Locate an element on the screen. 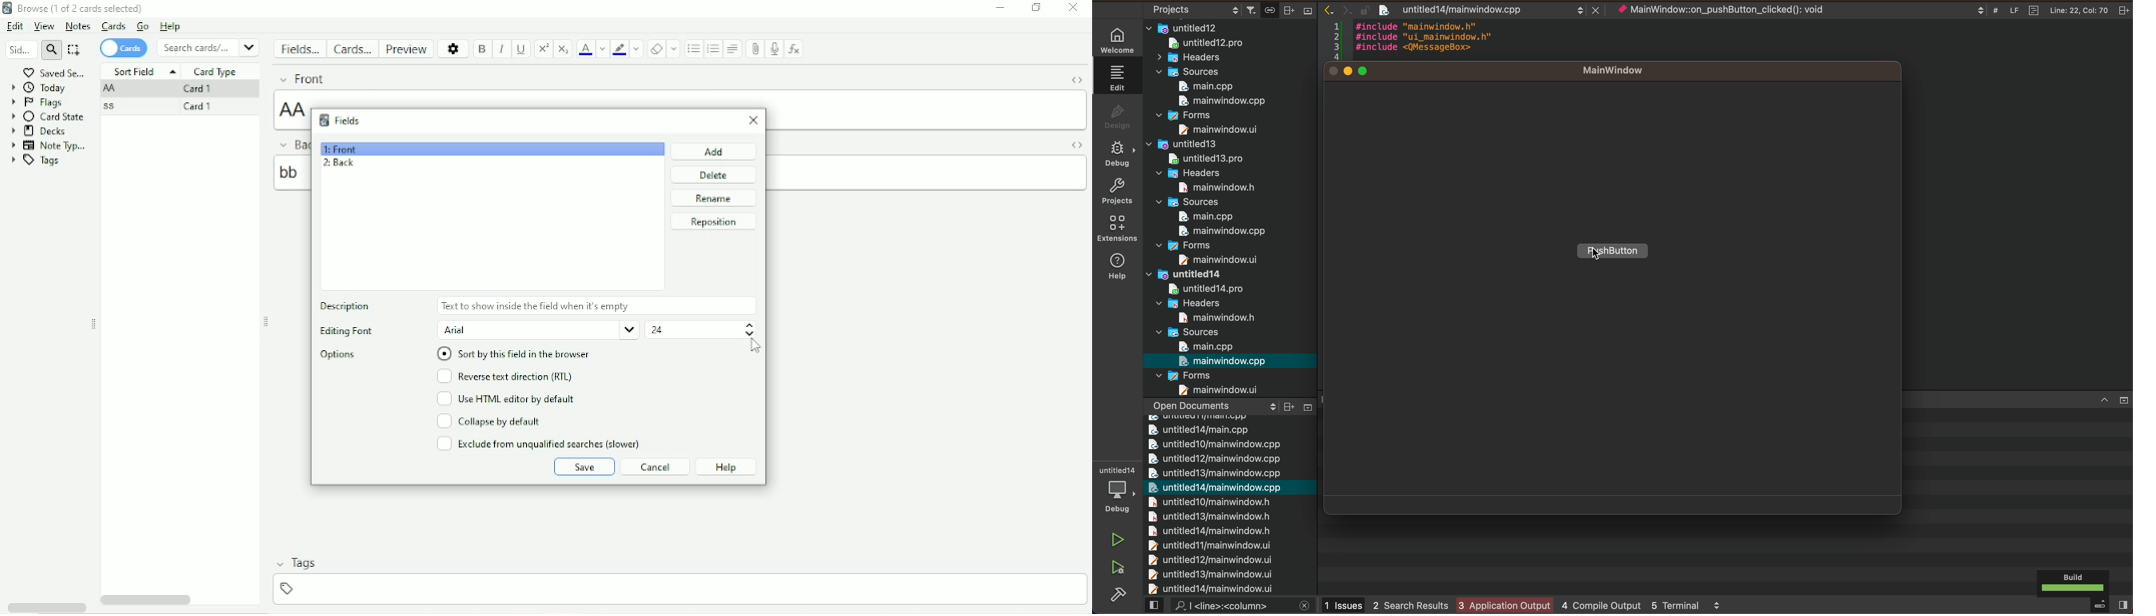 Image resolution: width=2156 pixels, height=616 pixels. Cards is located at coordinates (113, 27).